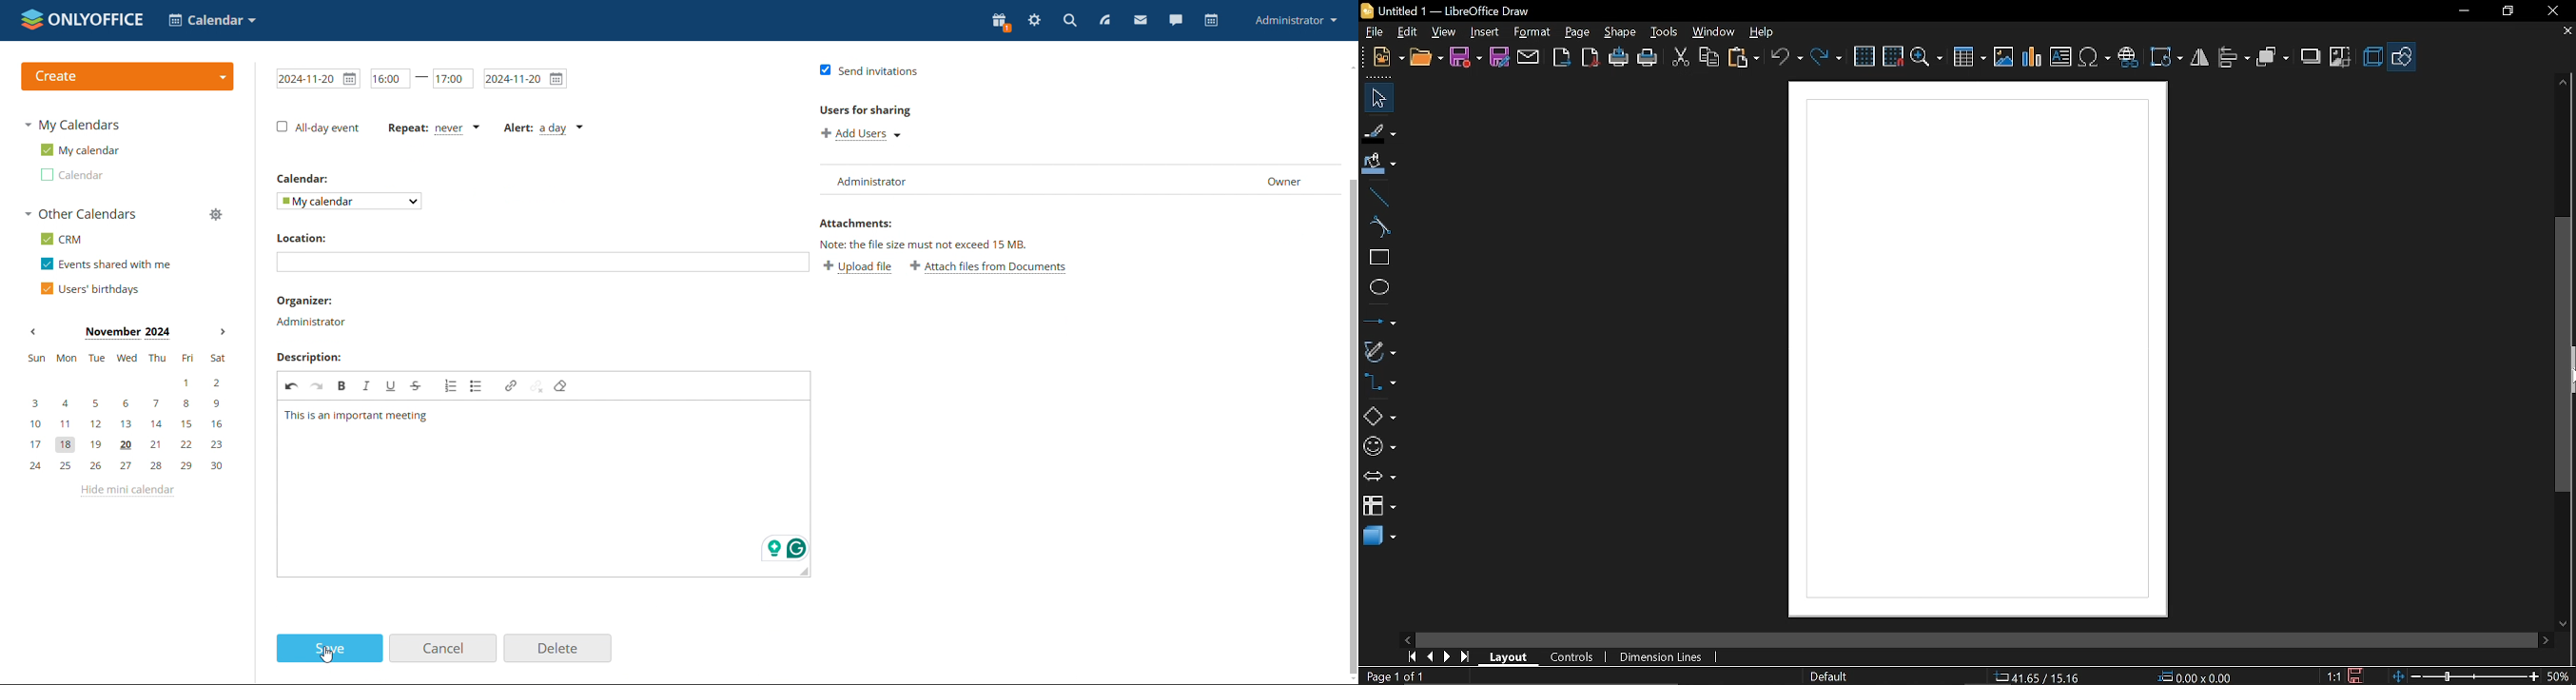 The image size is (2576, 700). Describe the element at coordinates (2371, 57) in the screenshot. I see `3d effect` at that location.